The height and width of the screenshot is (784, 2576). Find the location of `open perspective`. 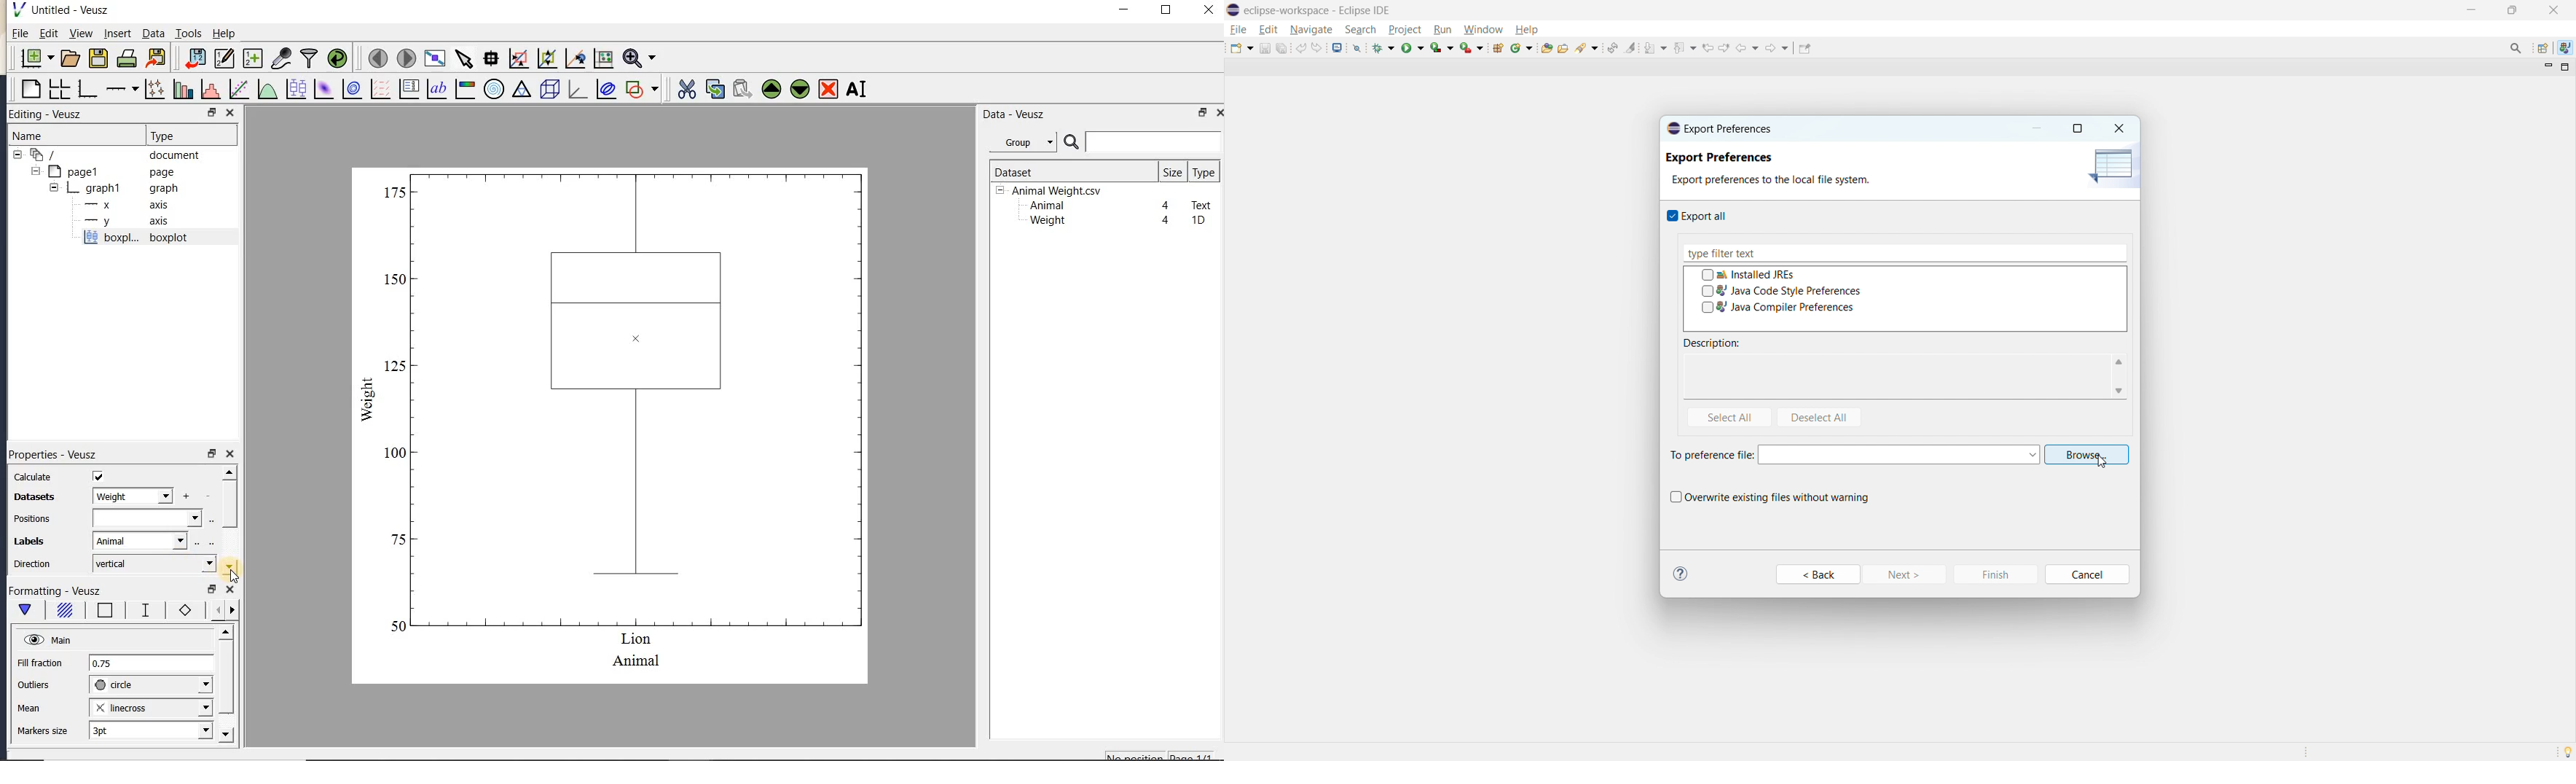

open perspective is located at coordinates (2541, 48).